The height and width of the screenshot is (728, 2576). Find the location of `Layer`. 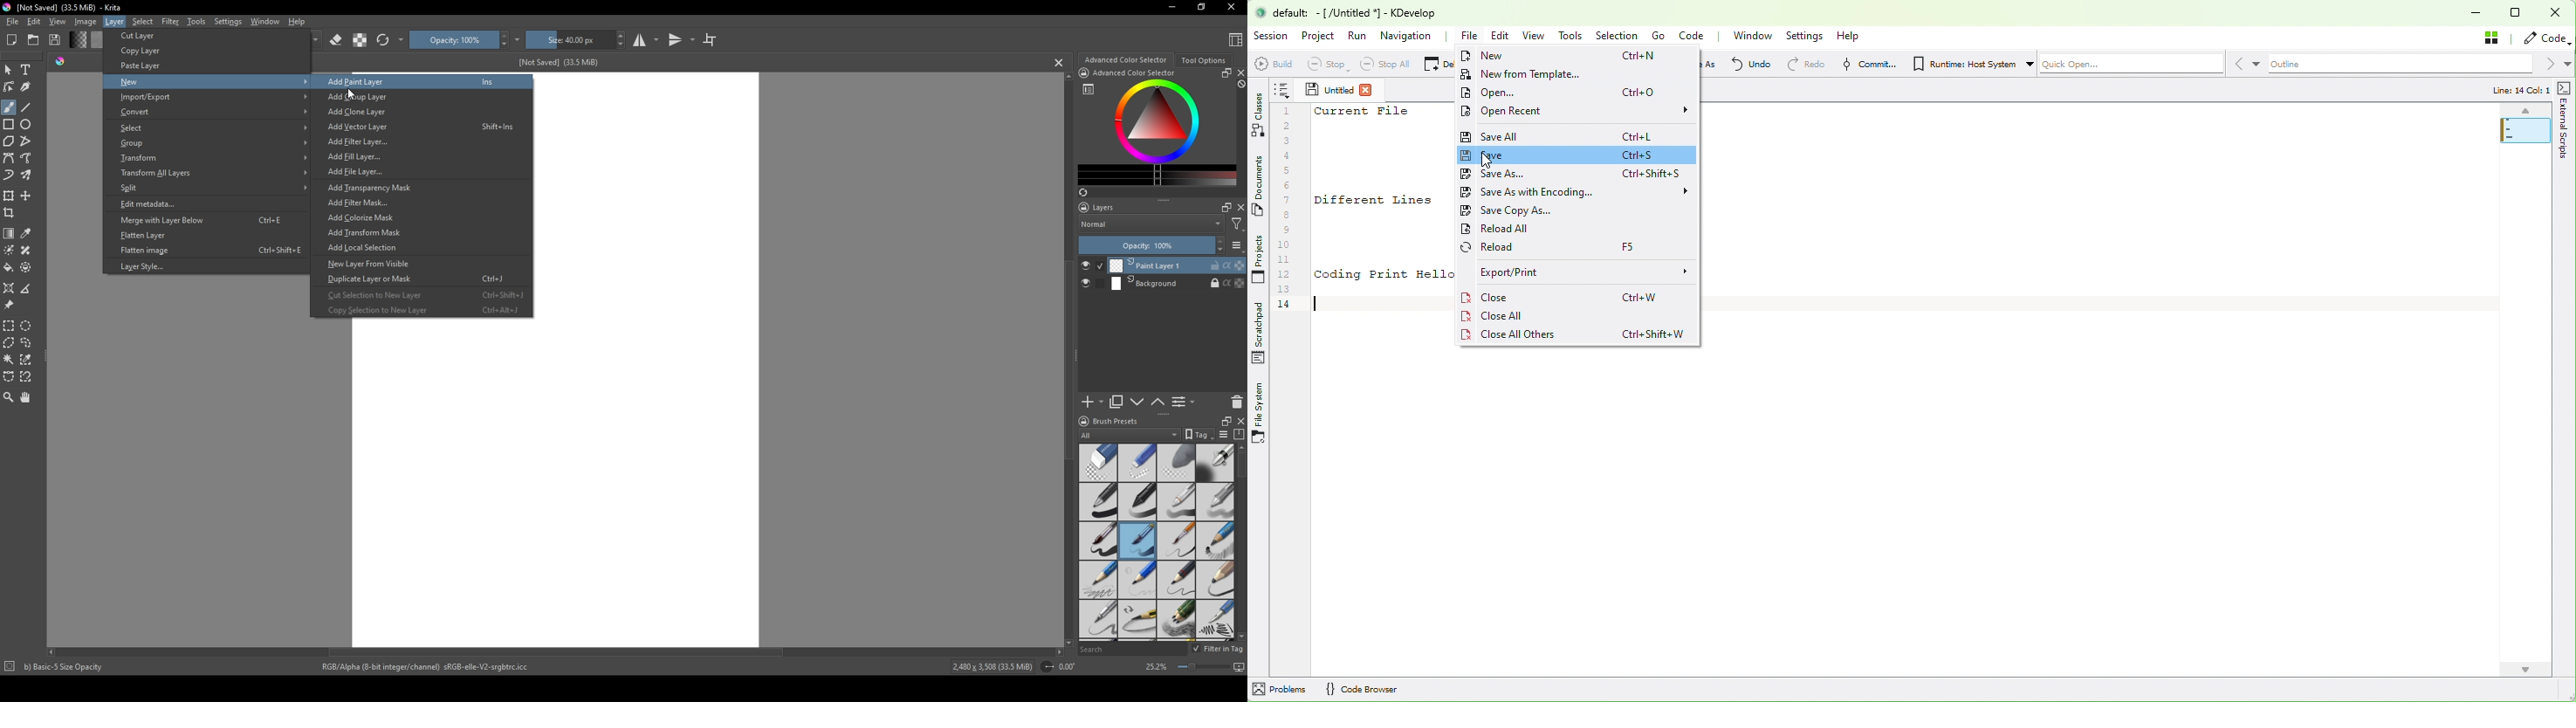

Layer is located at coordinates (114, 21).